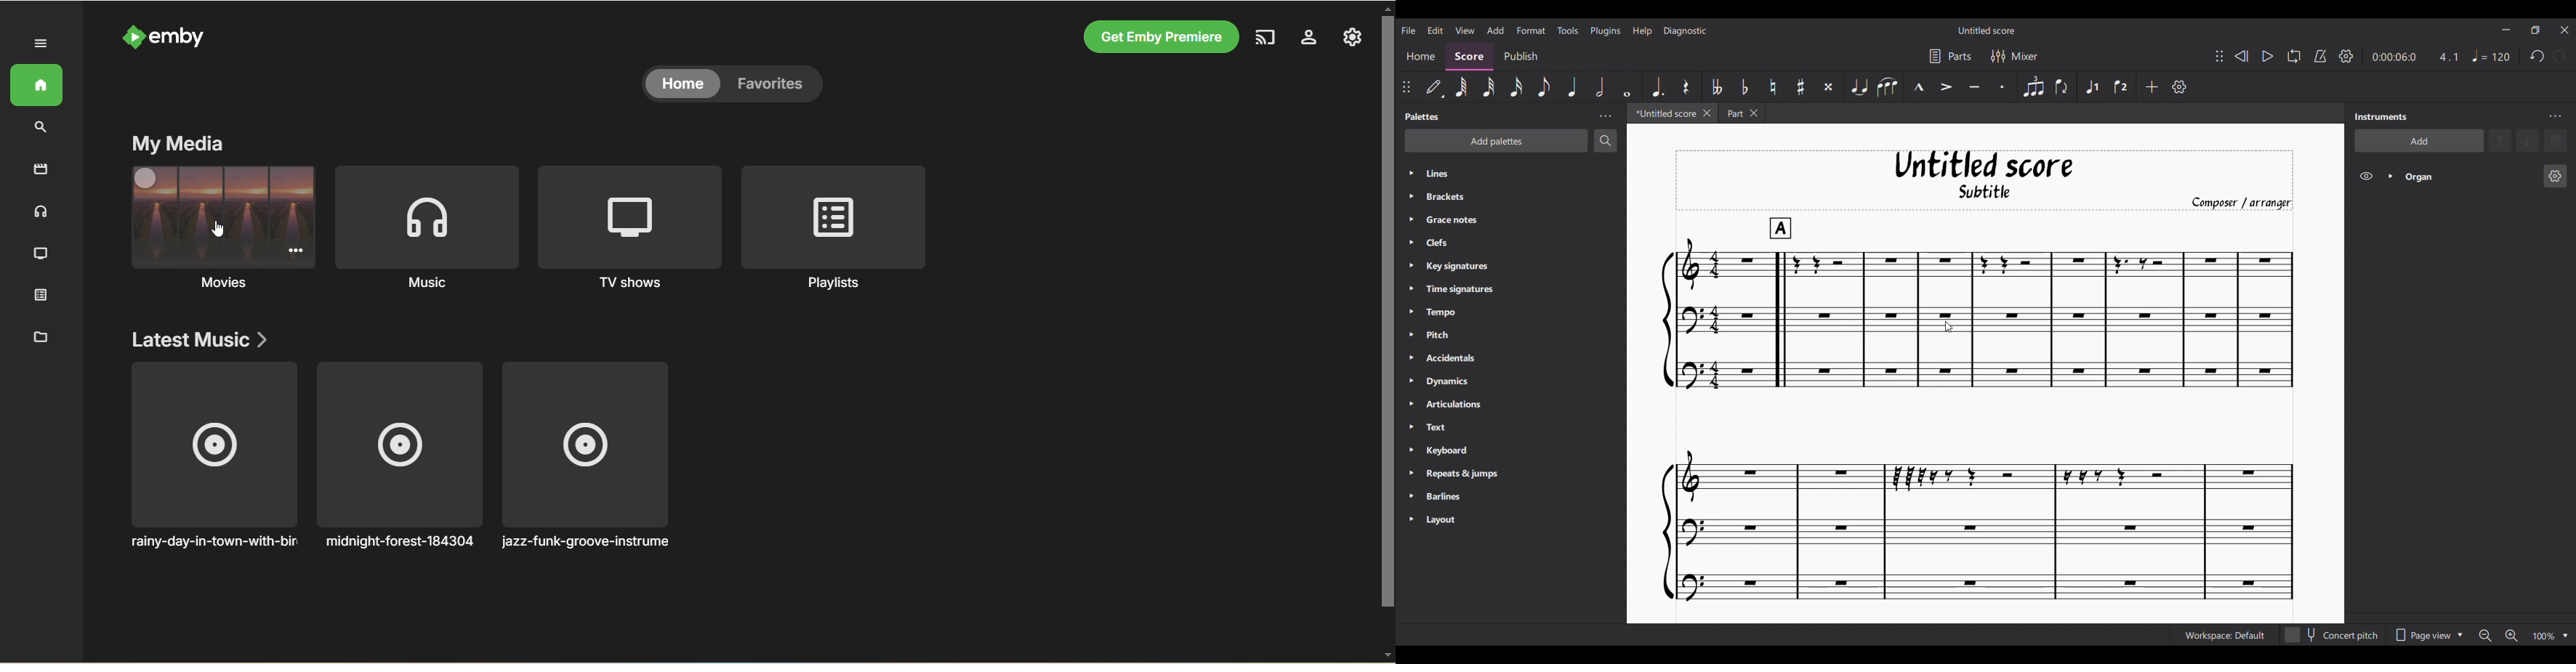 This screenshot has width=2576, height=672. Describe the element at coordinates (1716, 87) in the screenshot. I see `Toggle double flat` at that location.